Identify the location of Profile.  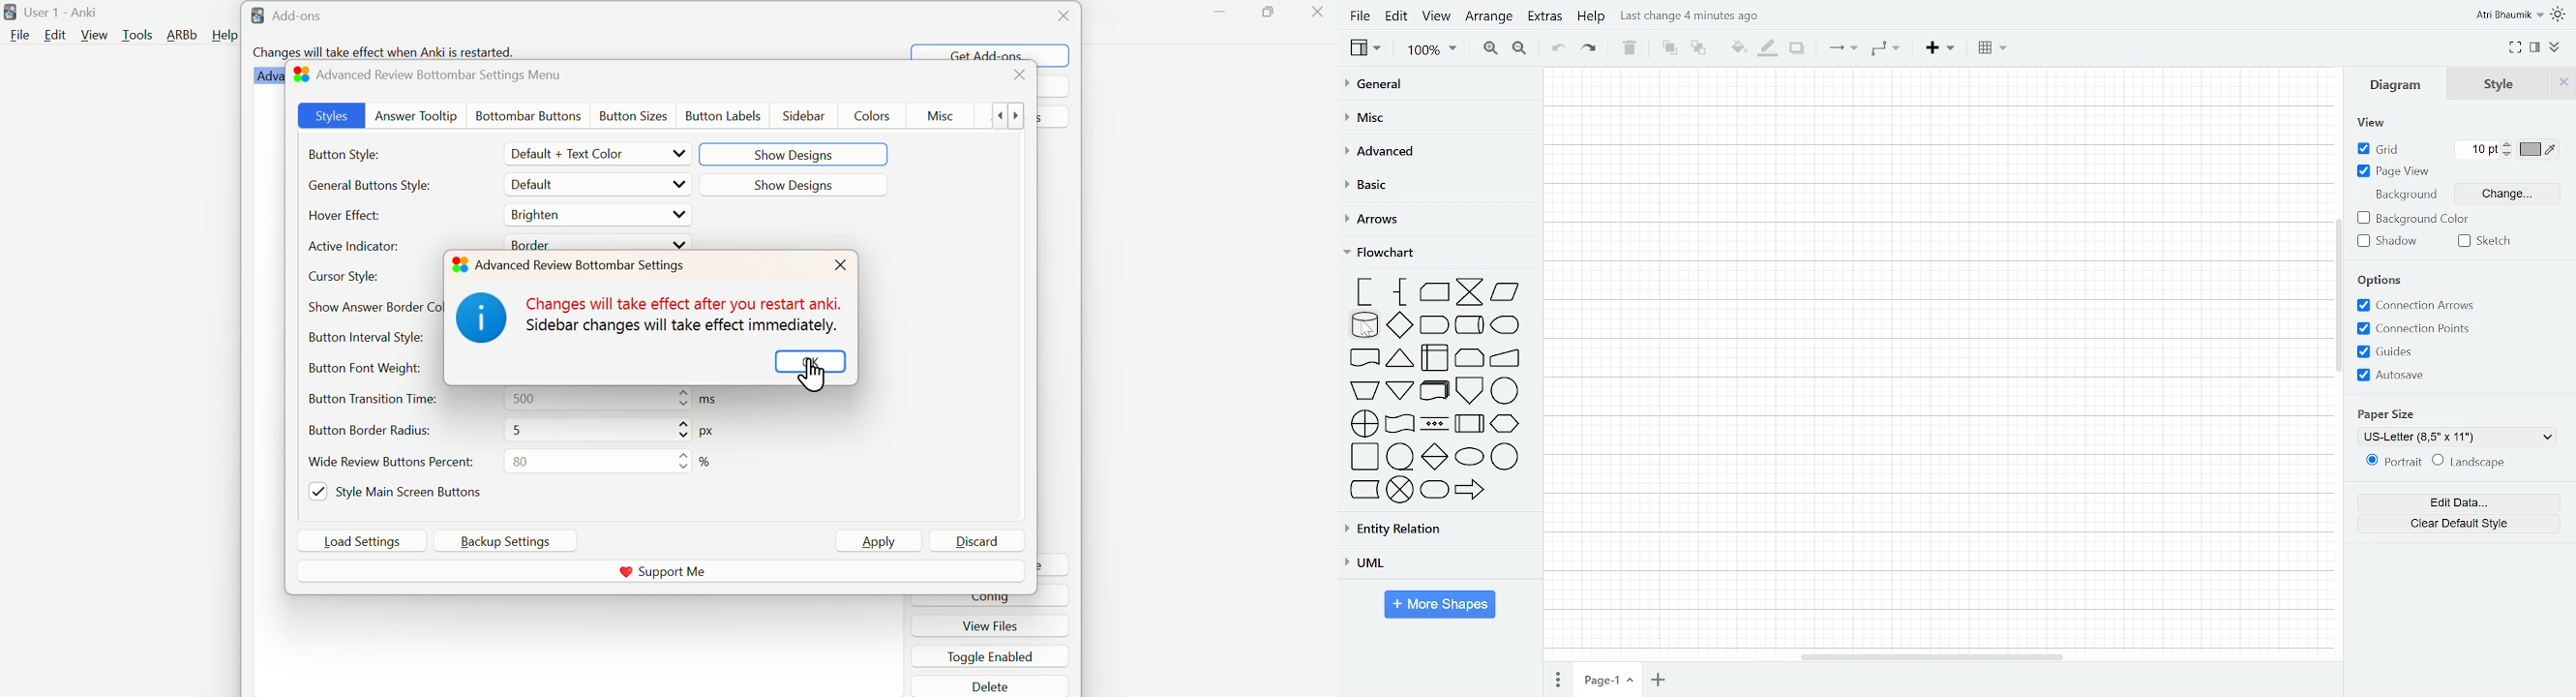
(2508, 15).